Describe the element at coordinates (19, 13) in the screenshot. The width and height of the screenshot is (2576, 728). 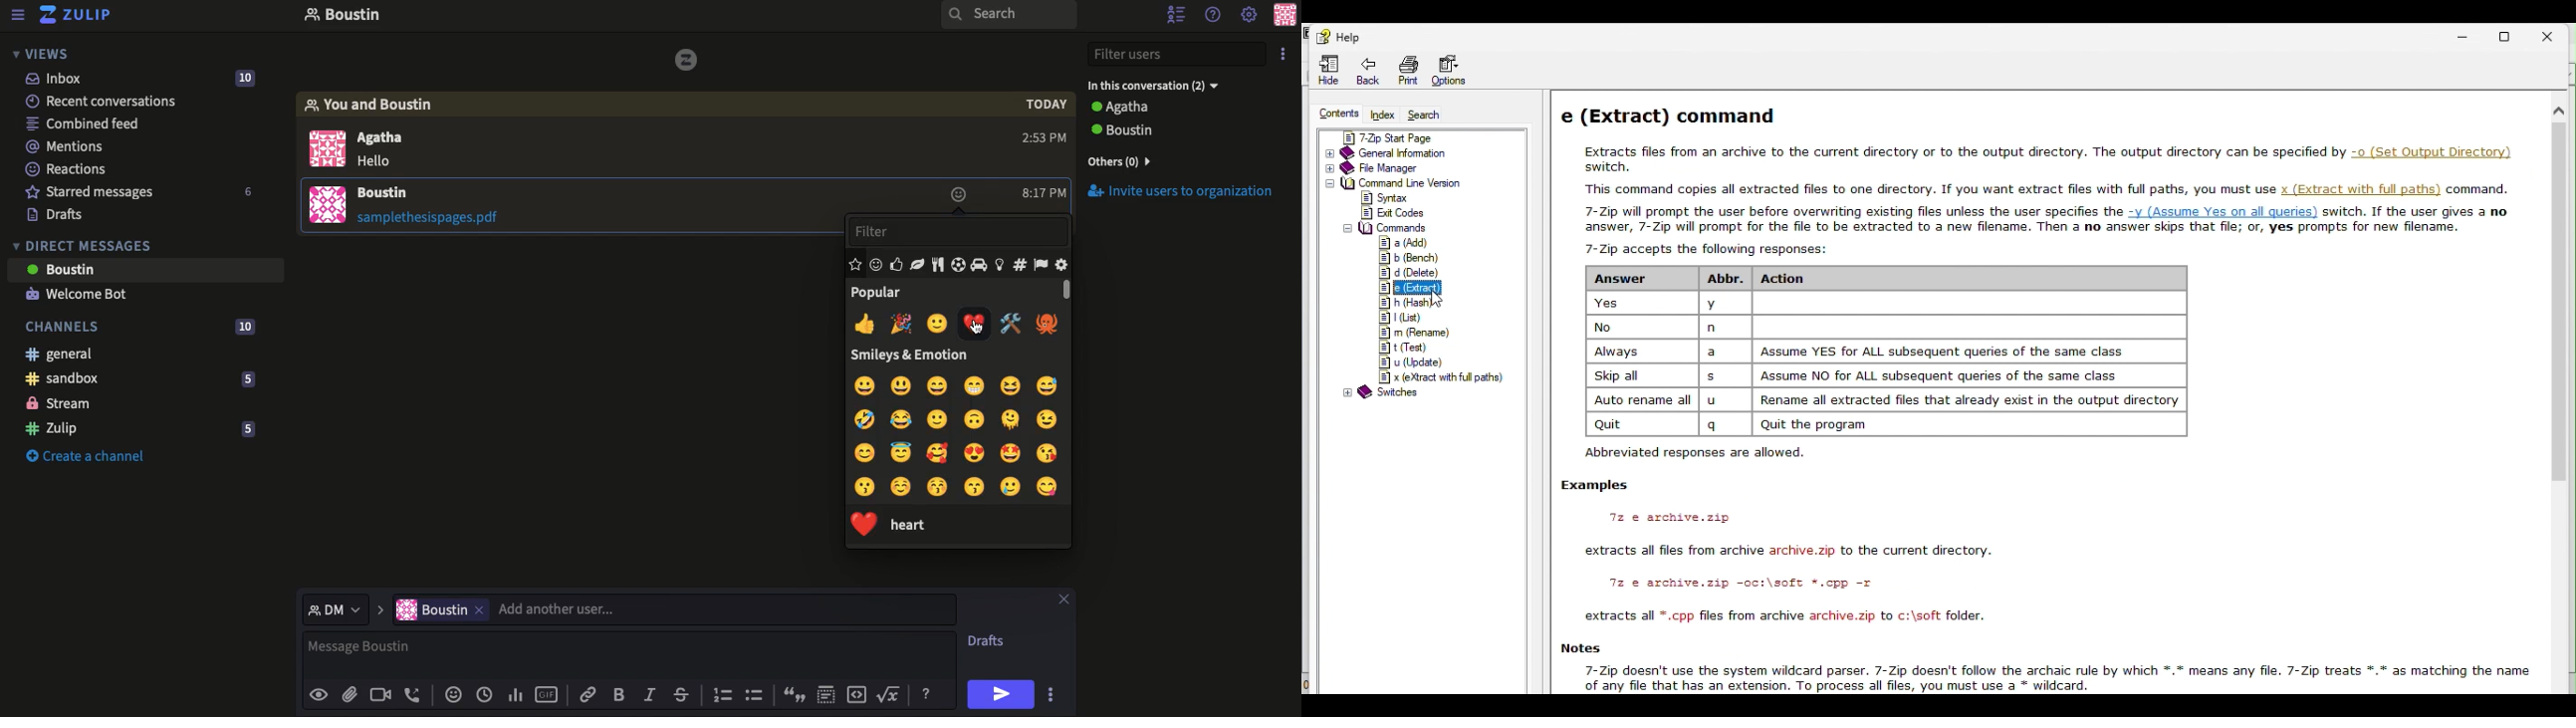
I see `Menu` at that location.